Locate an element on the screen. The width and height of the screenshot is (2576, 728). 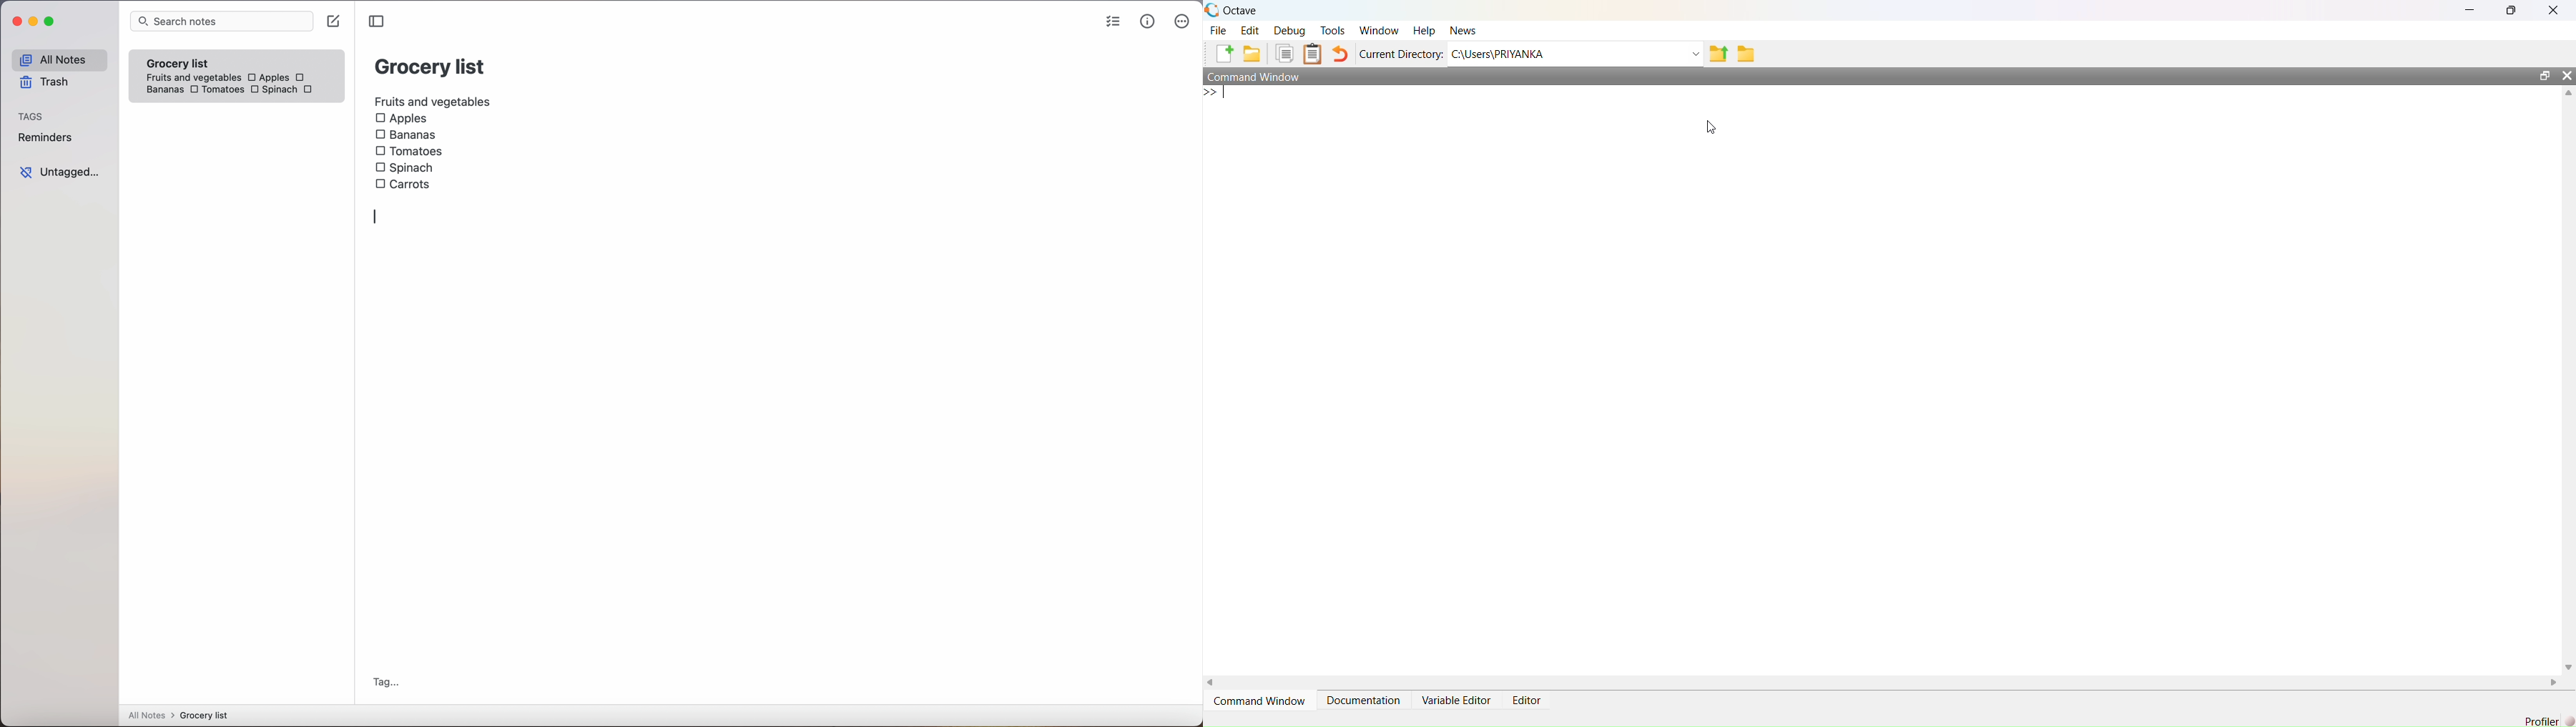
Editor is located at coordinates (1527, 700).